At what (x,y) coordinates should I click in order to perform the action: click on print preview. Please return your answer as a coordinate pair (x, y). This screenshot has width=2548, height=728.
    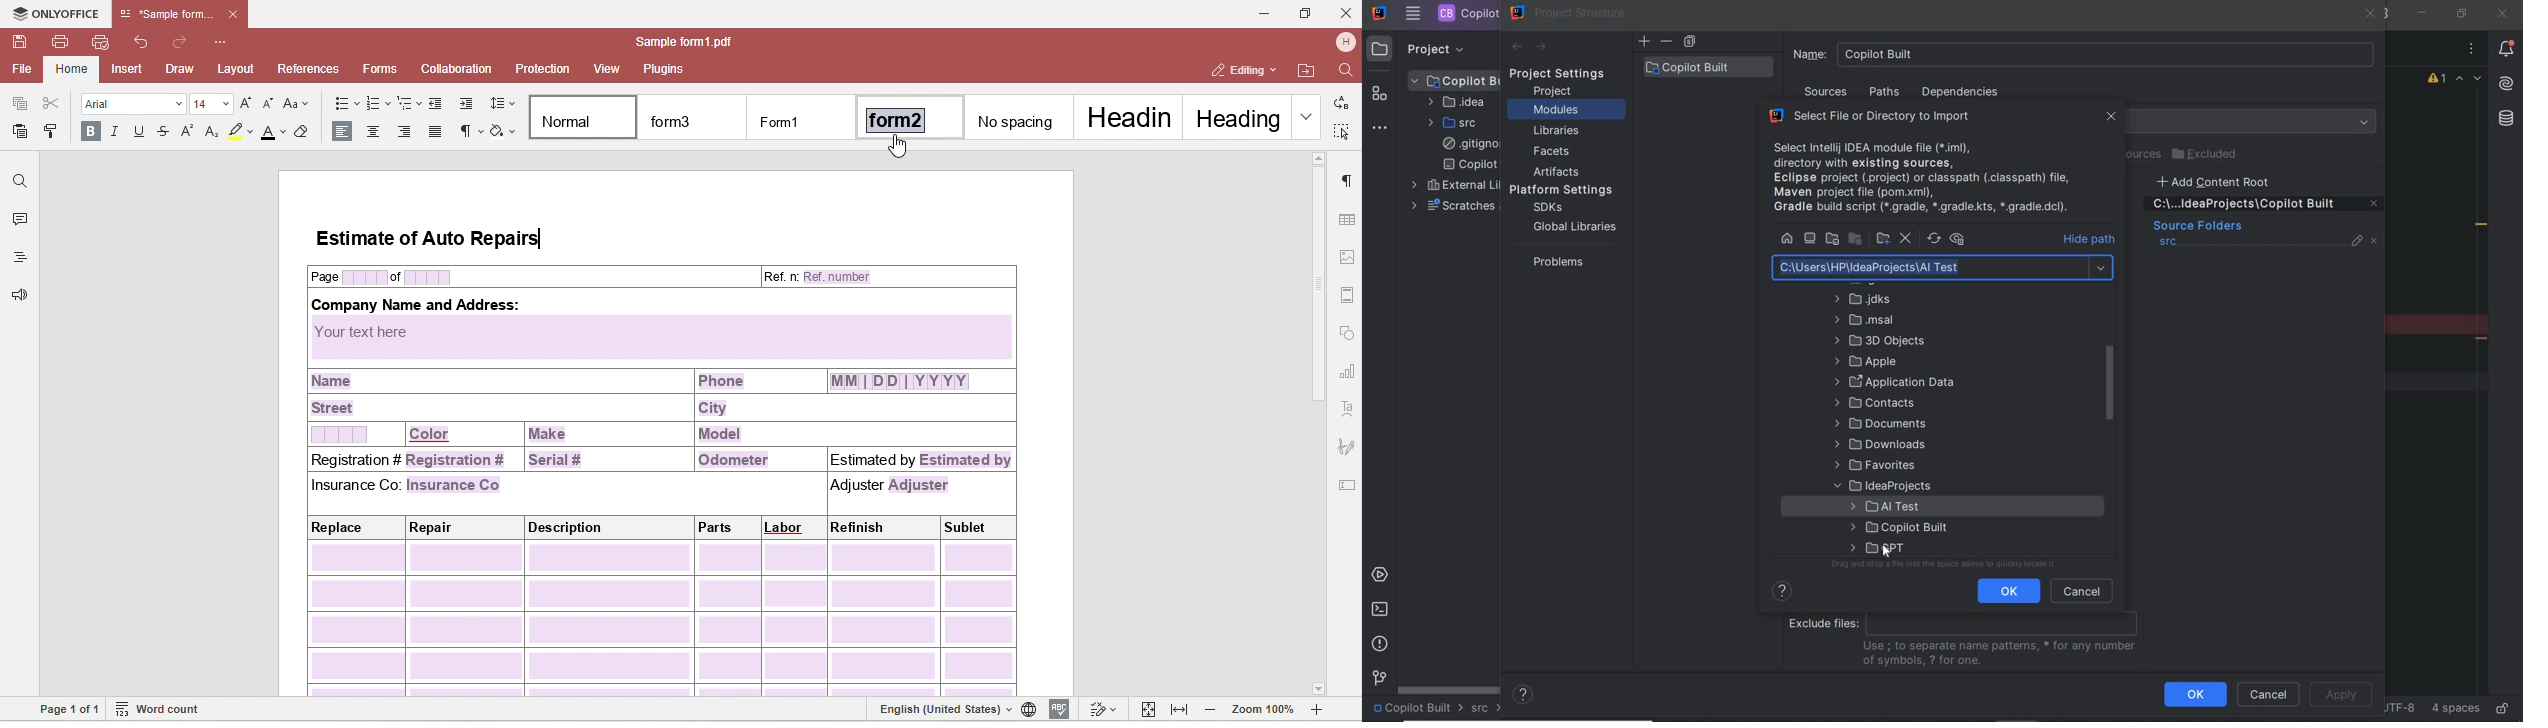
    Looking at the image, I should click on (101, 42).